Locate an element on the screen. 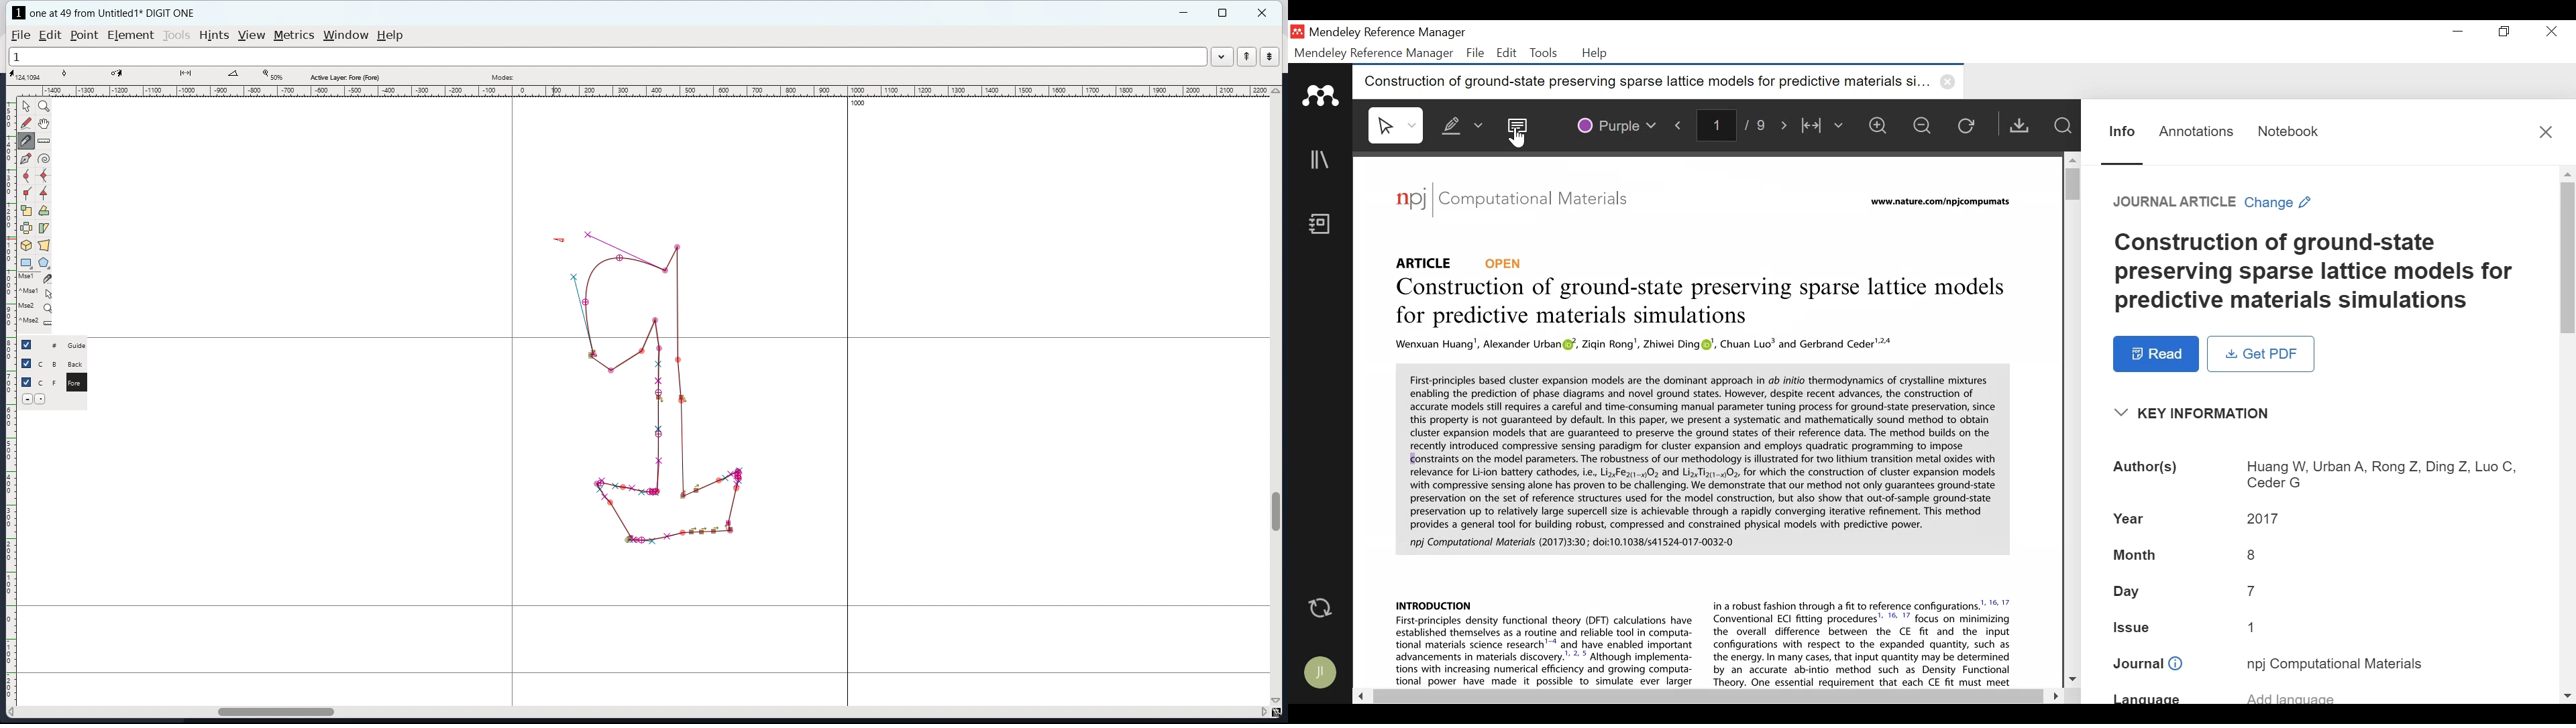 The image size is (2576, 728). mse2 is located at coordinates (39, 305).